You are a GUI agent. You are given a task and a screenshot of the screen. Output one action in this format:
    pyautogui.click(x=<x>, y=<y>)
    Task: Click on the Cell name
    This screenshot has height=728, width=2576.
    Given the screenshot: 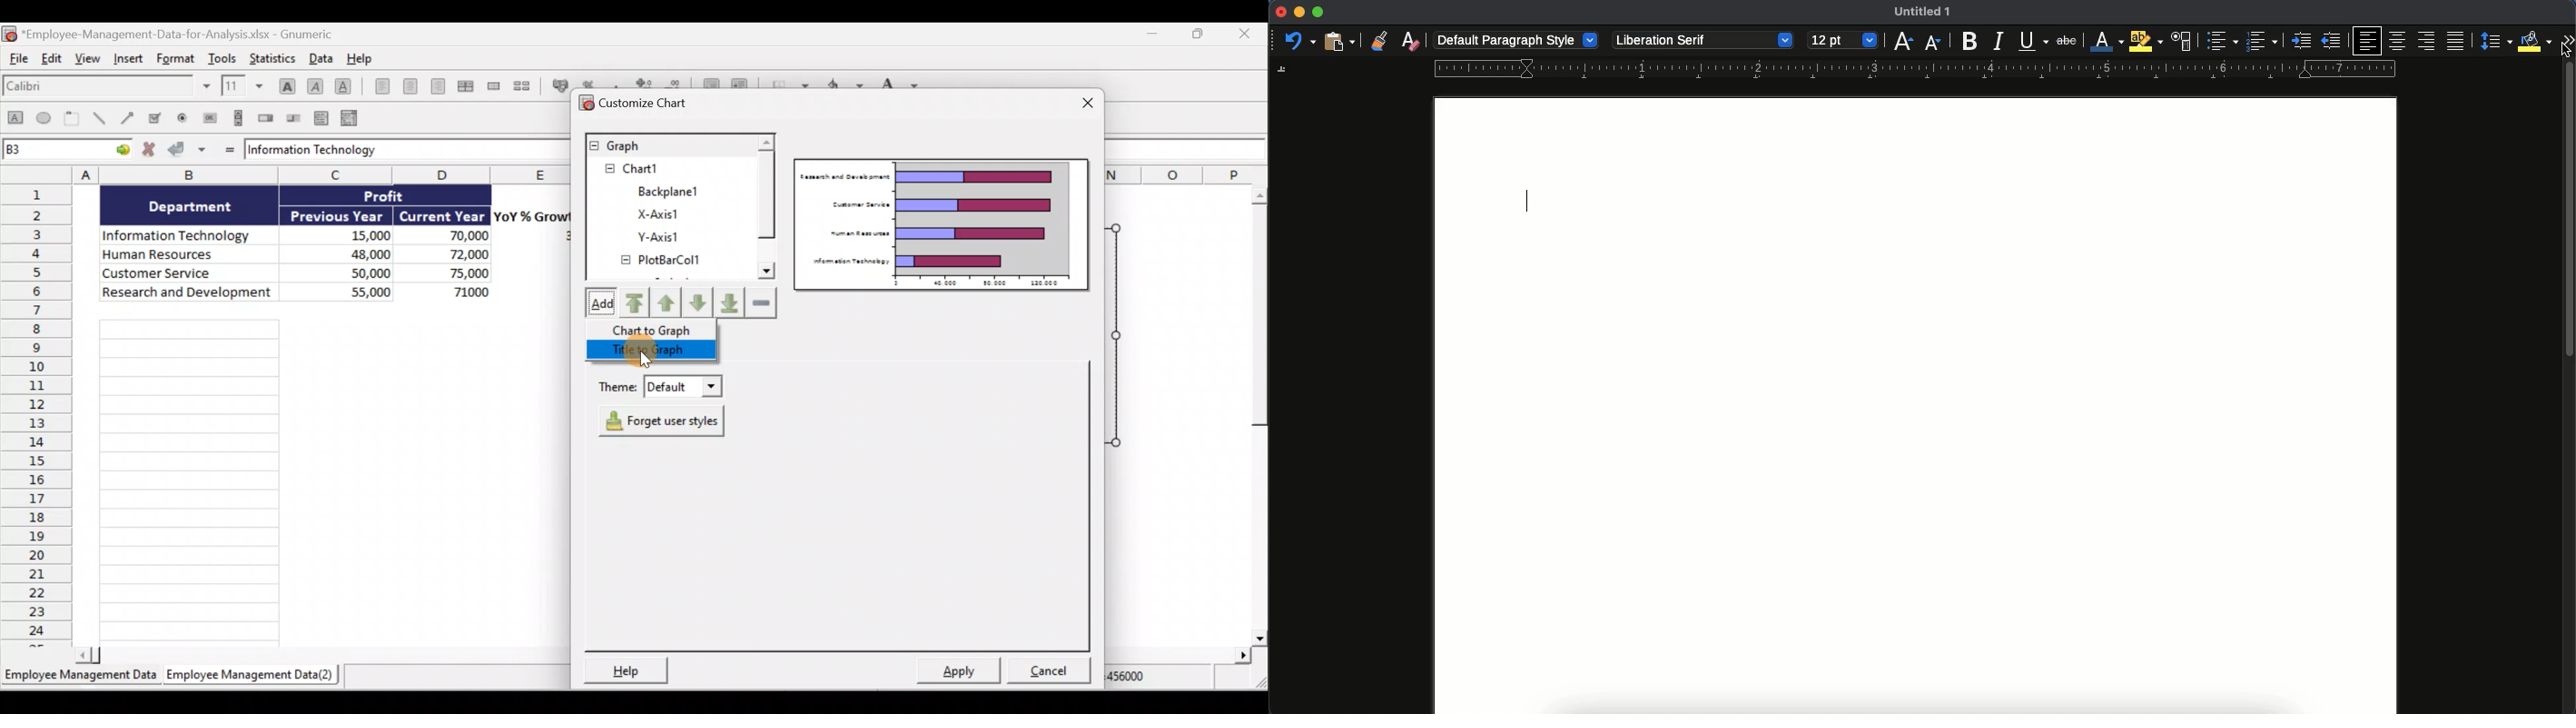 What is the action you would take?
    pyautogui.click(x=67, y=147)
    